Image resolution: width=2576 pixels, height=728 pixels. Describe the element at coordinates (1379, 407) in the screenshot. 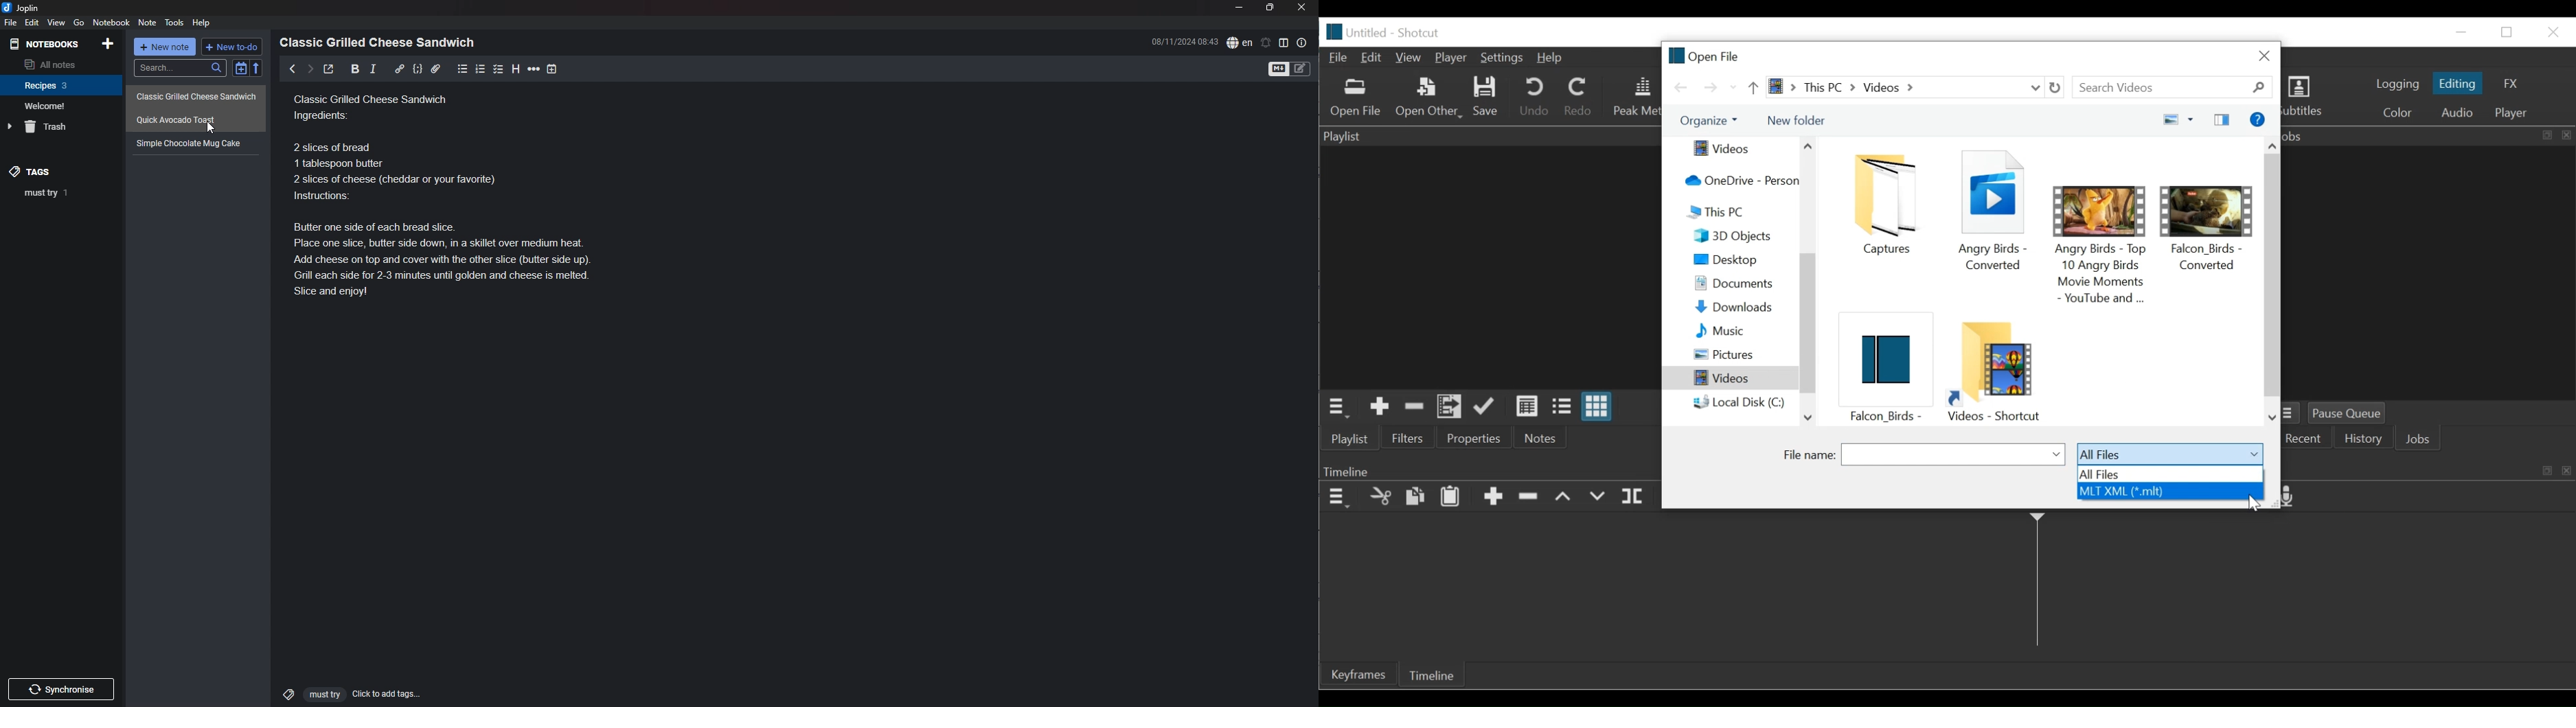

I see `Add the Source to the playlist` at that location.